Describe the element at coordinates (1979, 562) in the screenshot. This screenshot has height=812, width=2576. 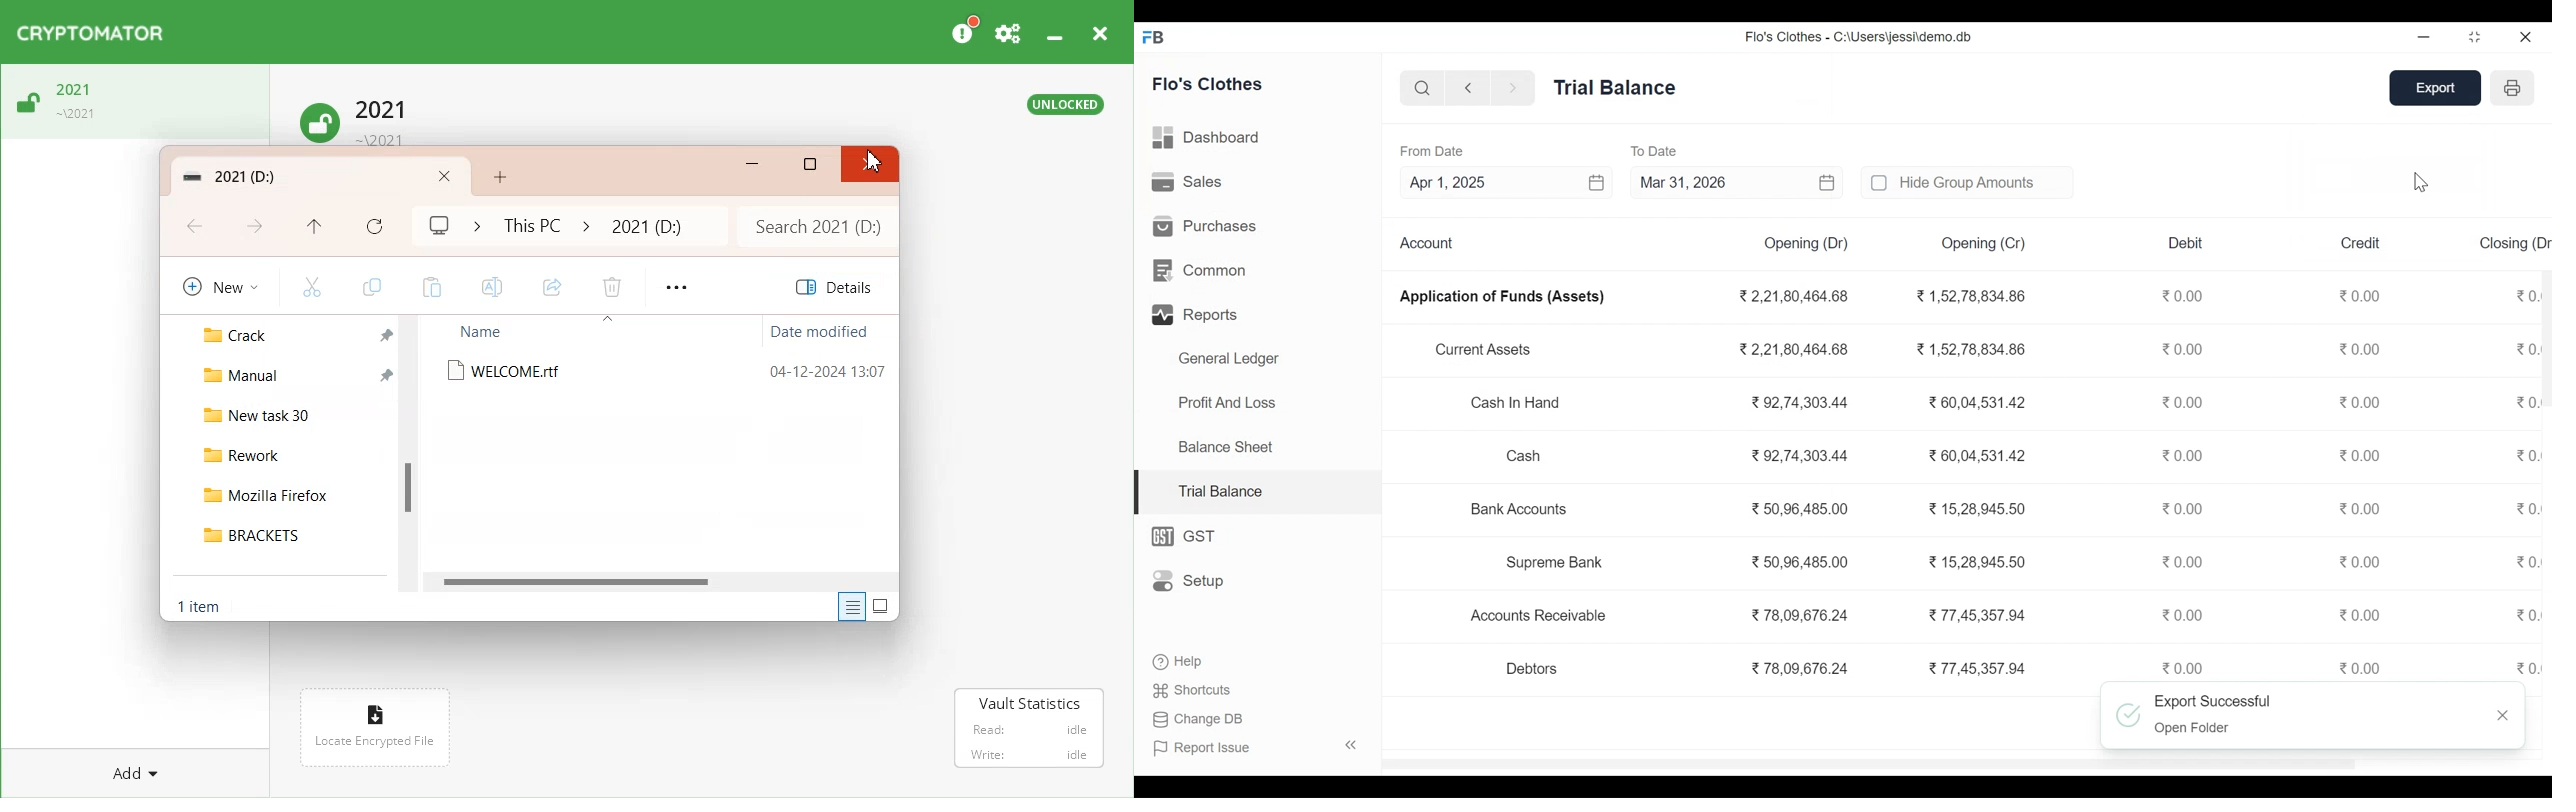
I see `15,28,945.50` at that location.